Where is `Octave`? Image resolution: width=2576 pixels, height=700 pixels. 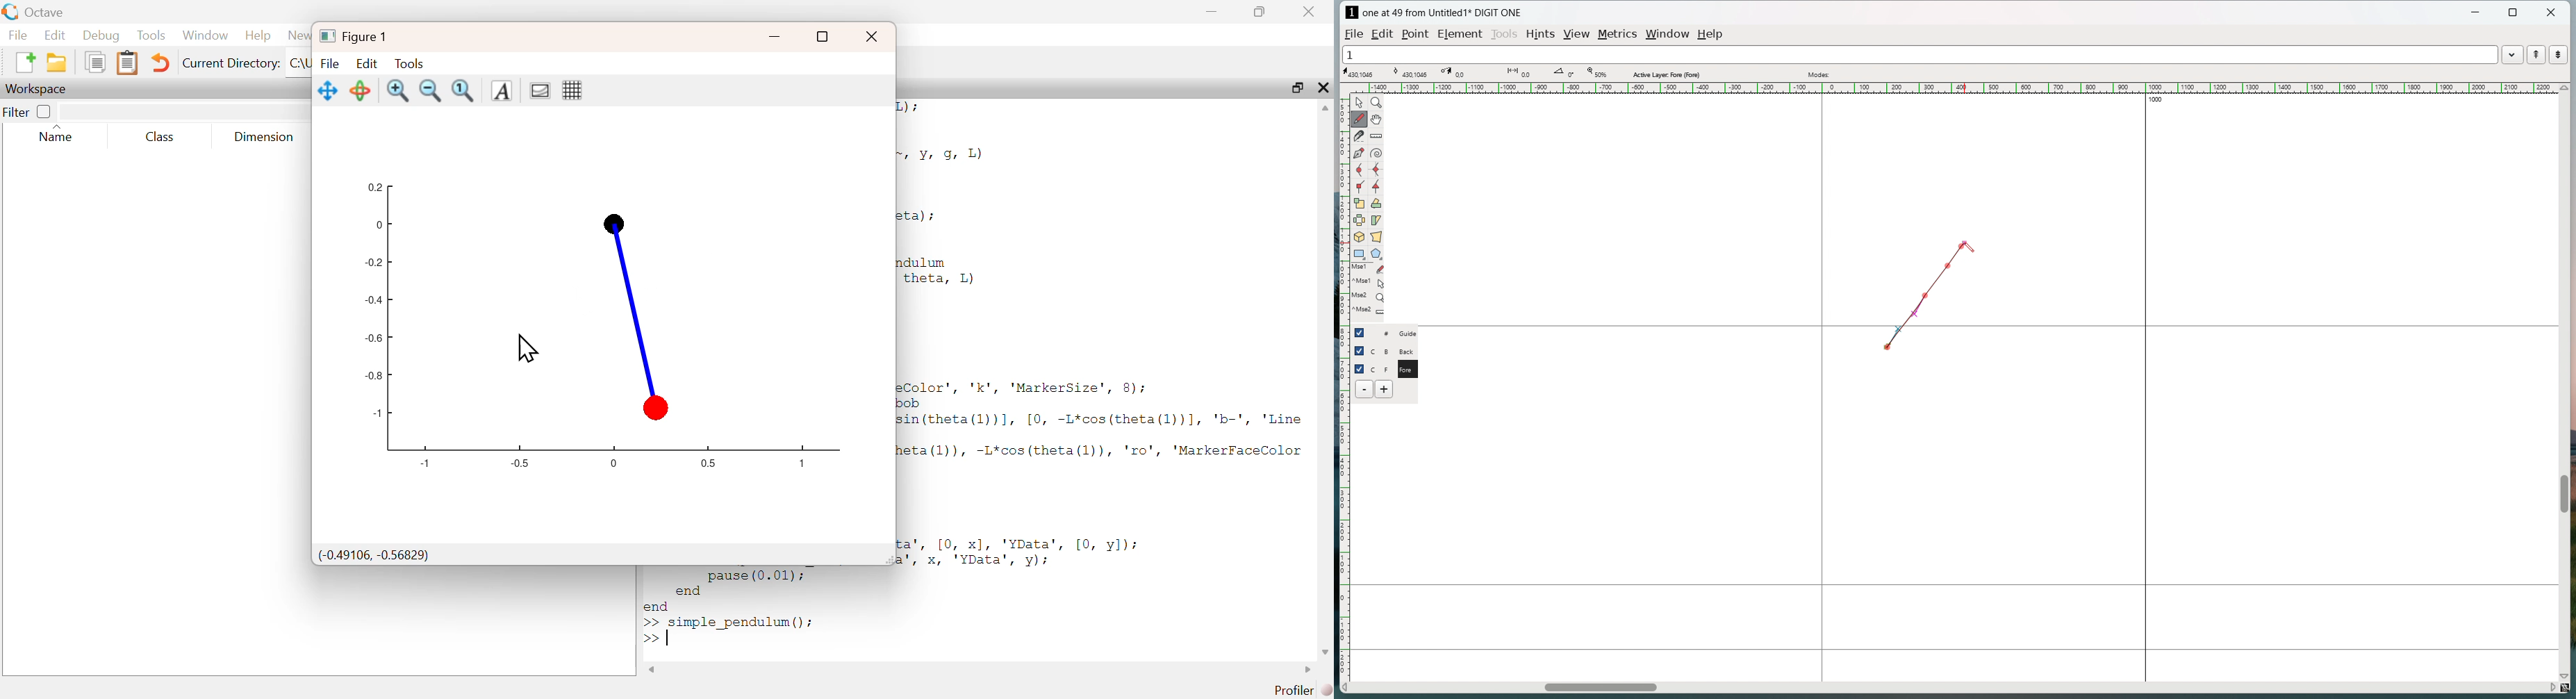
Octave is located at coordinates (48, 12).